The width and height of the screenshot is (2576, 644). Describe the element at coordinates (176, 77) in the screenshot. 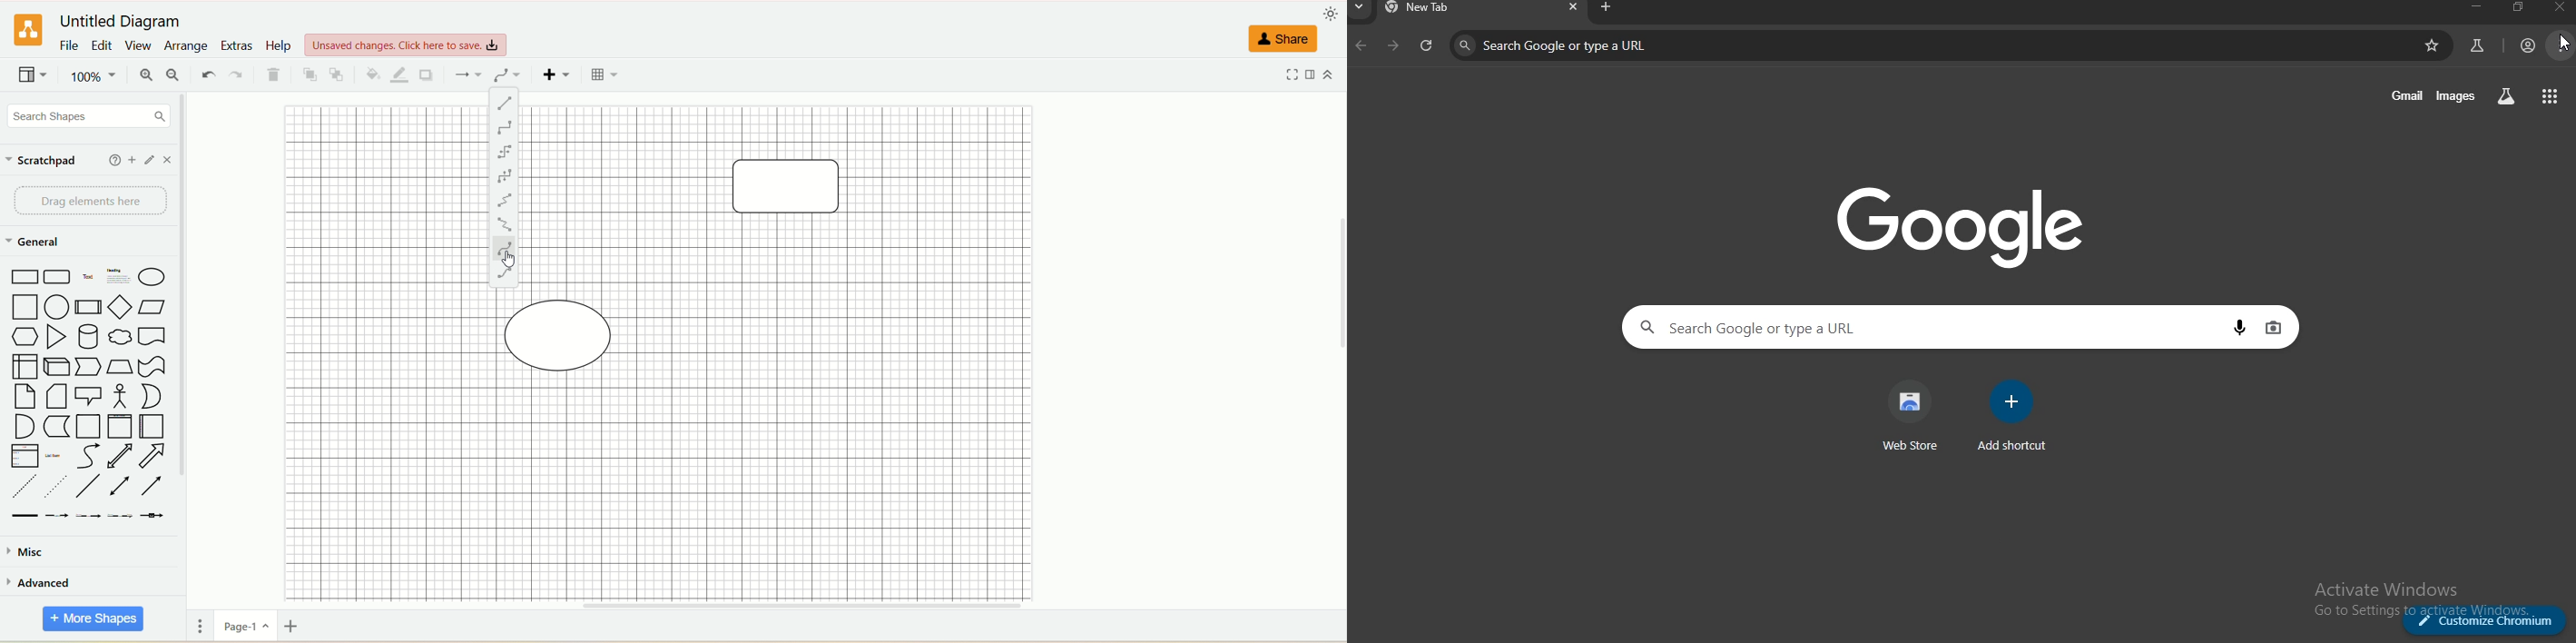

I see `zoom out` at that location.